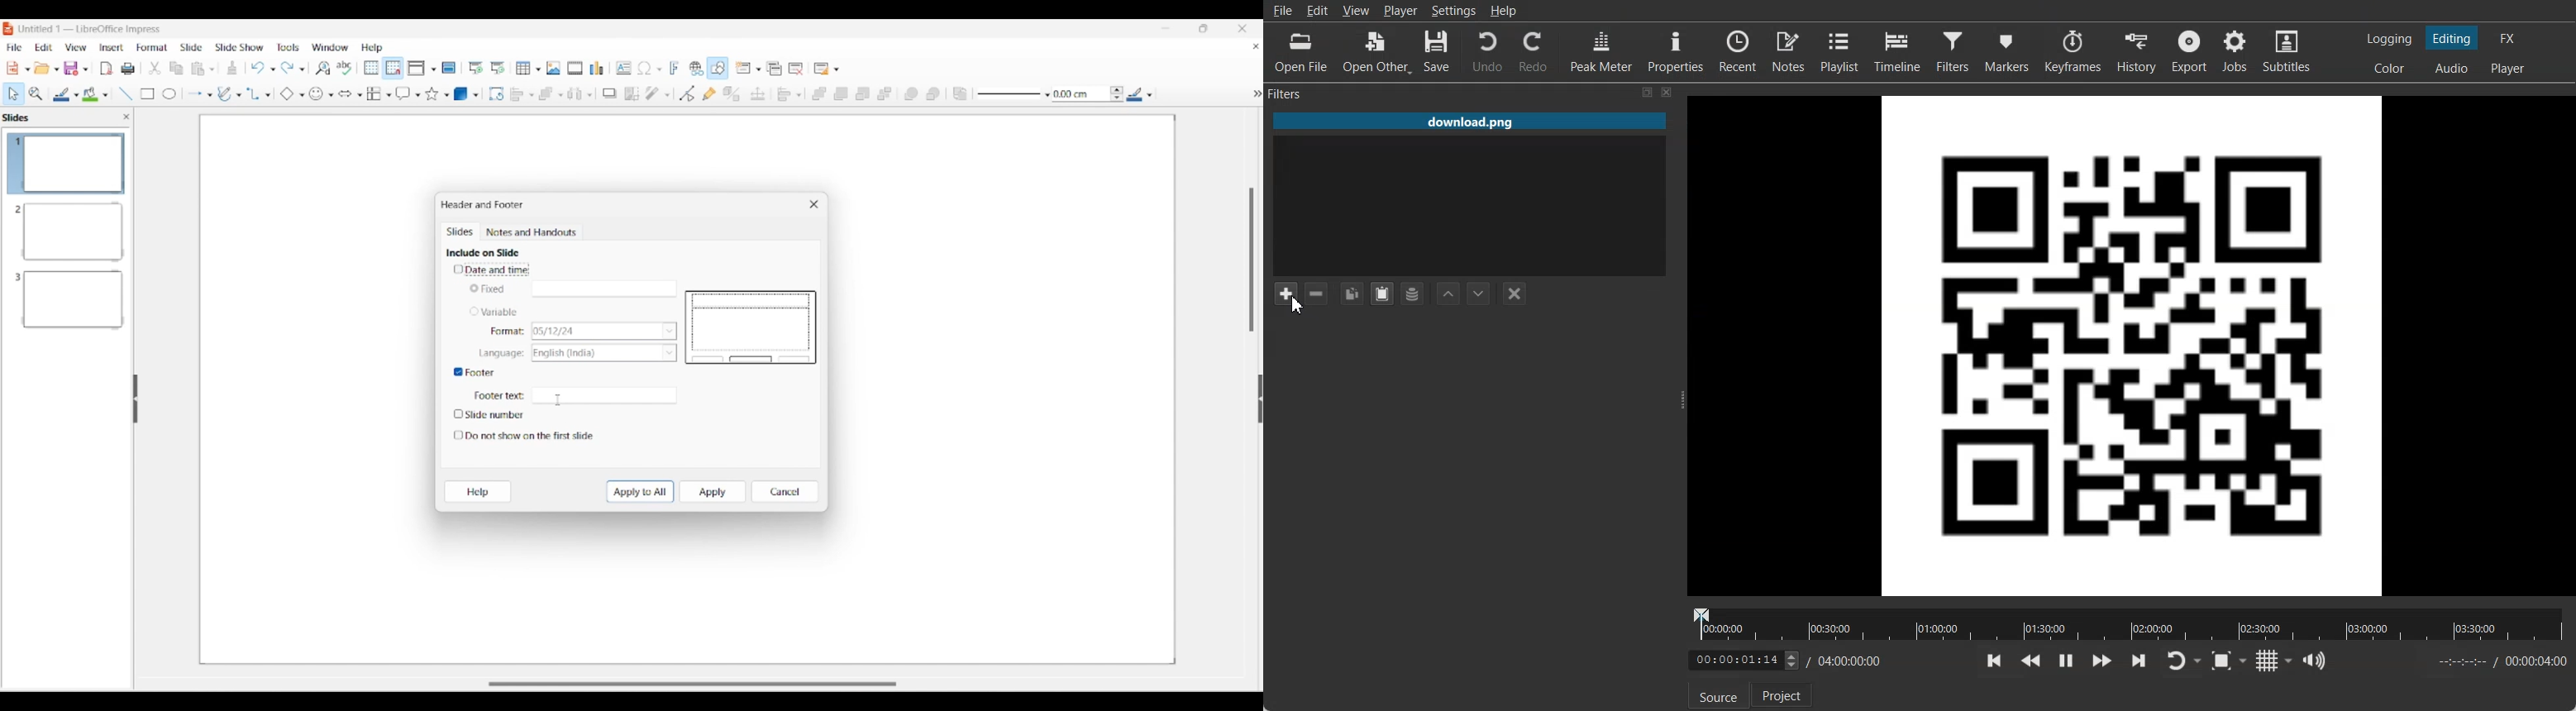  I want to click on Insert hyperlink, so click(697, 68).